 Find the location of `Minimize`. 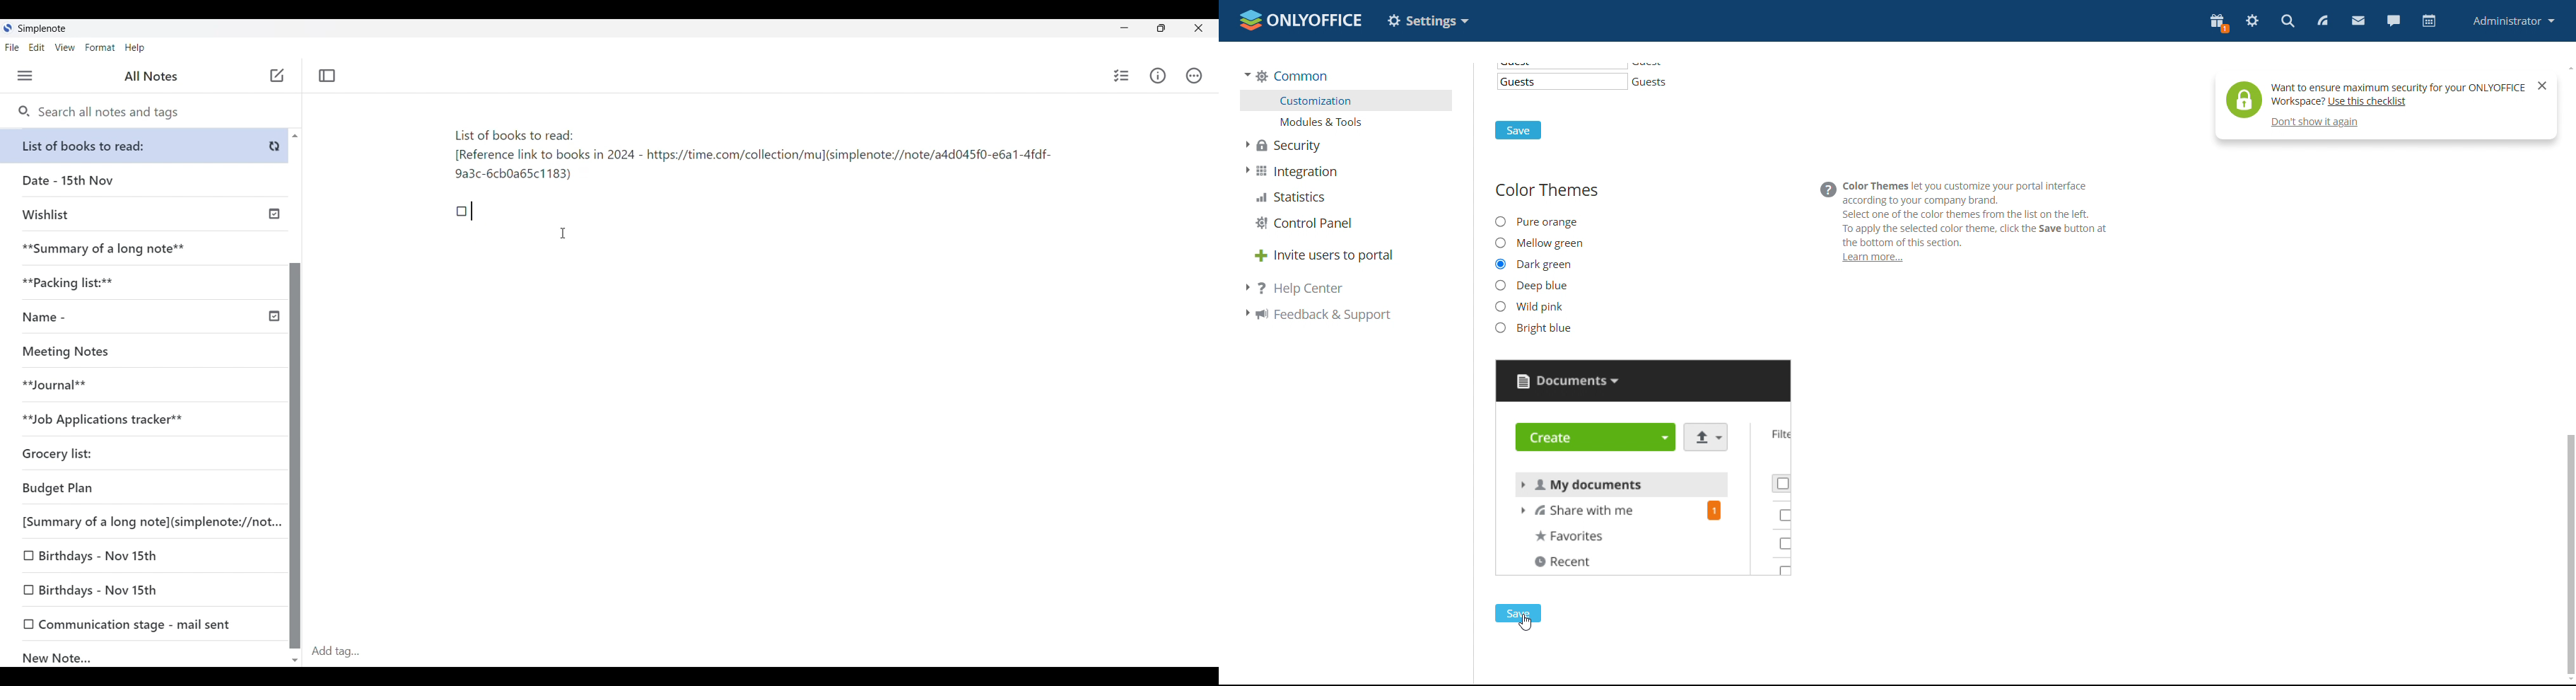

Minimize is located at coordinates (1122, 27).